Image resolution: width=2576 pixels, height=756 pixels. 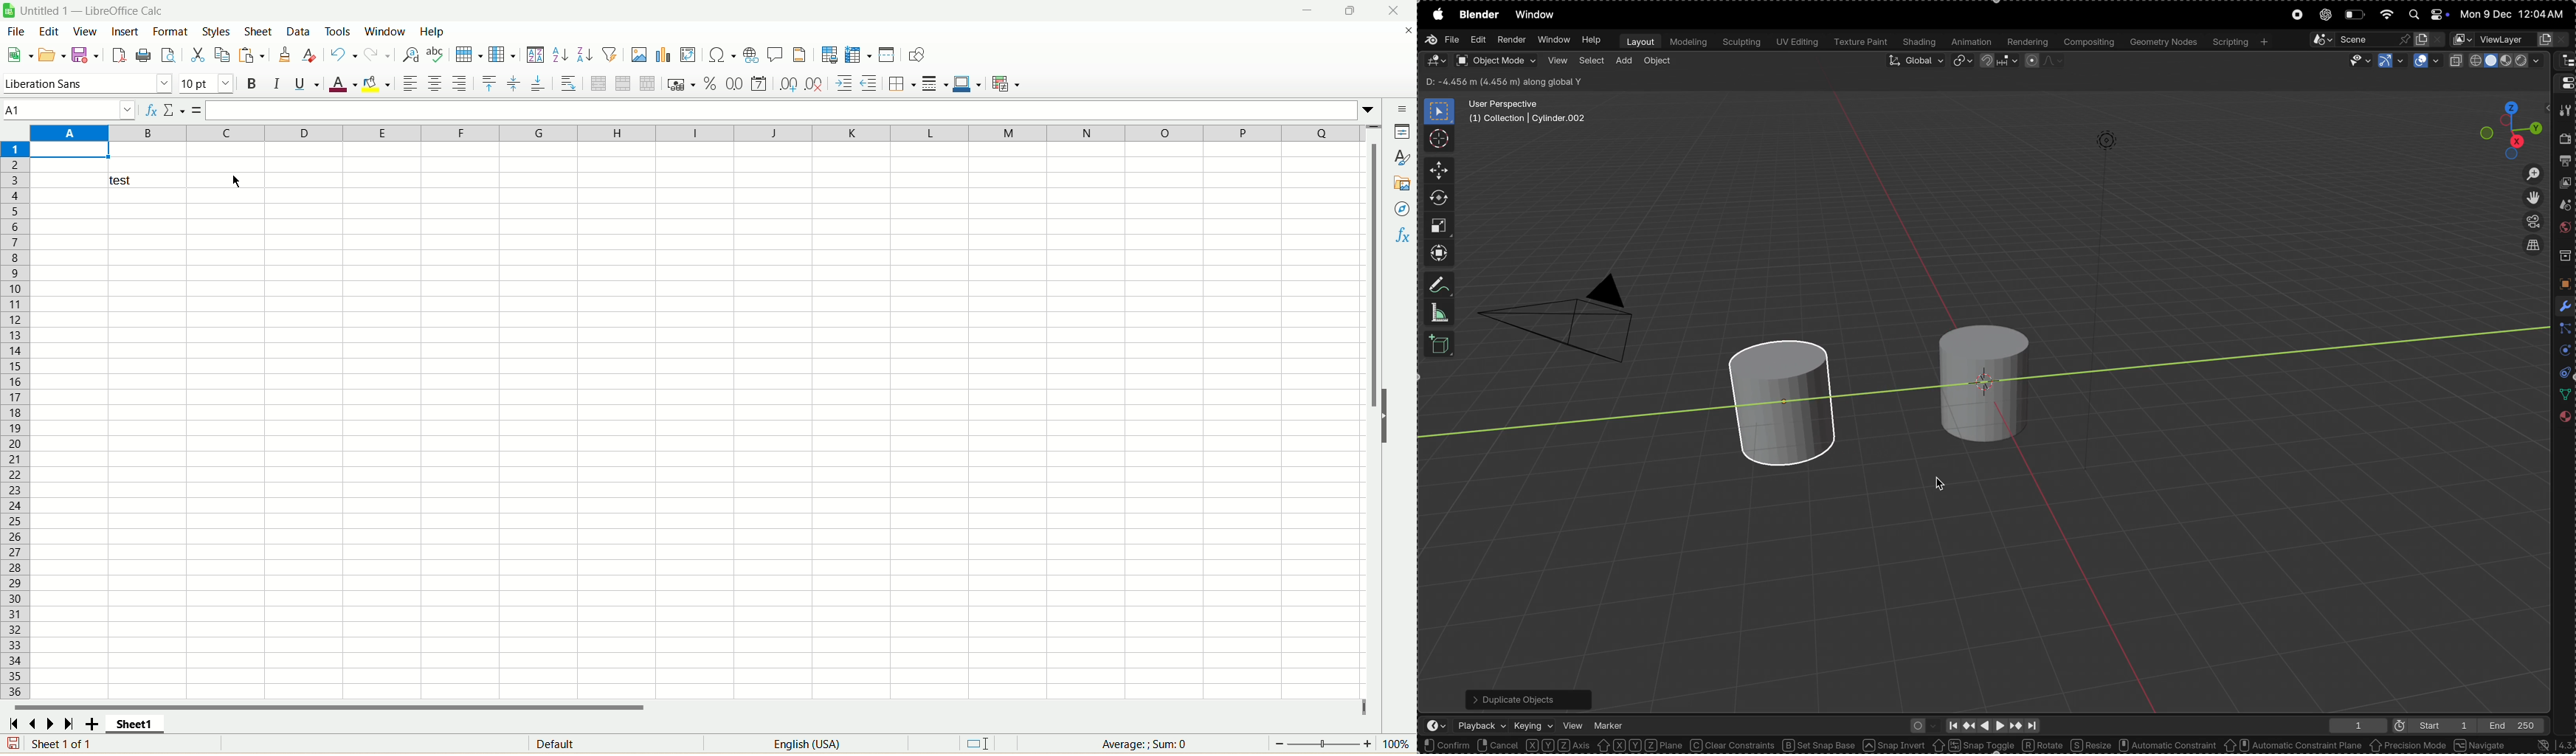 What do you see at coordinates (300, 31) in the screenshot?
I see `data` at bounding box center [300, 31].